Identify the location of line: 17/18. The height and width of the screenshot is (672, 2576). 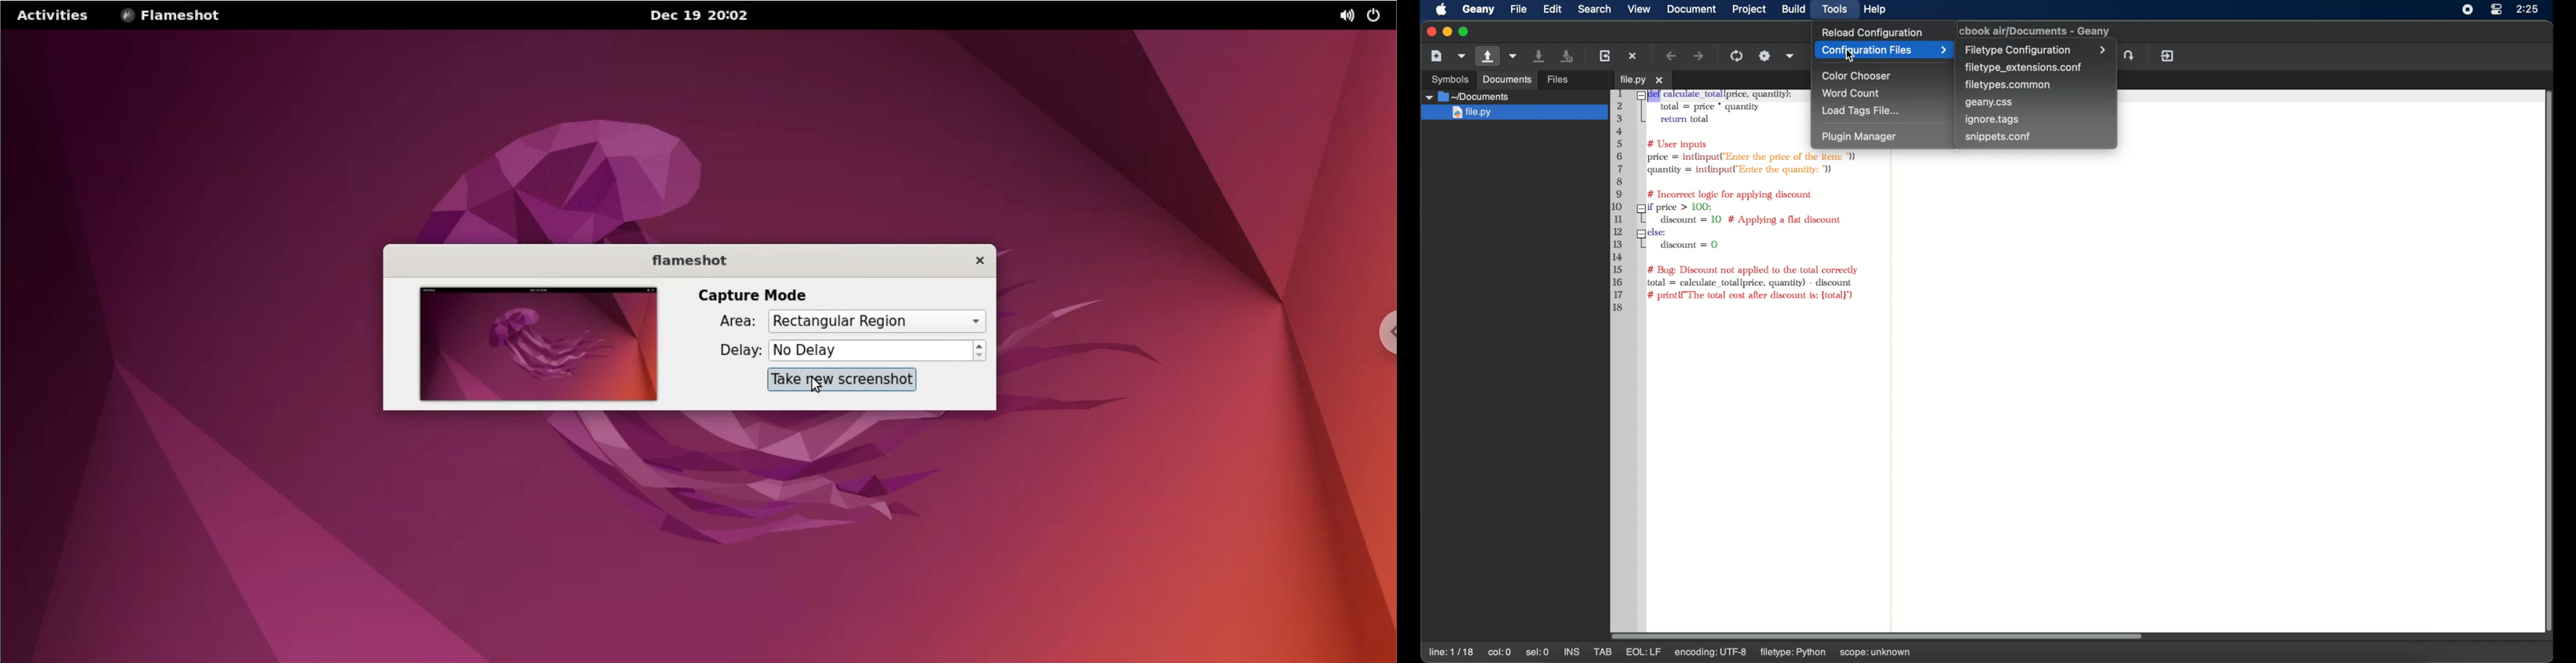
(1453, 653).